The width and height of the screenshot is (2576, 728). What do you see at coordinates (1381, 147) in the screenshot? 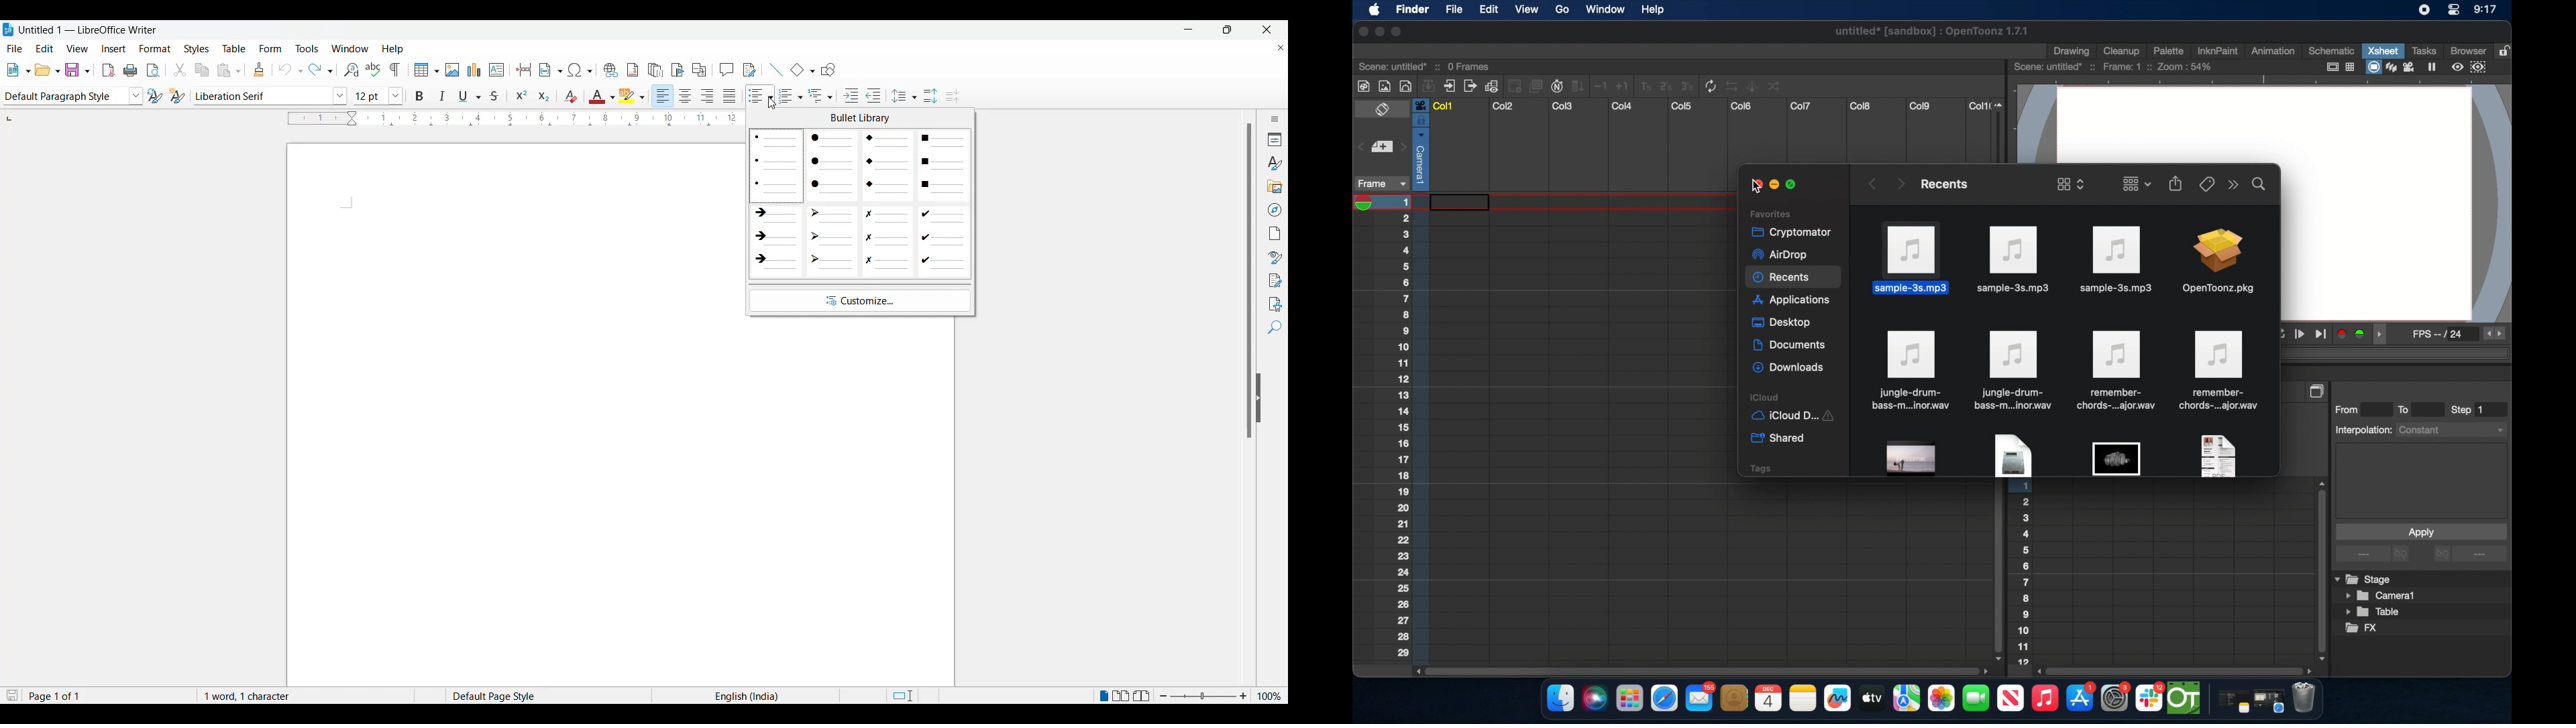
I see `set` at bounding box center [1381, 147].